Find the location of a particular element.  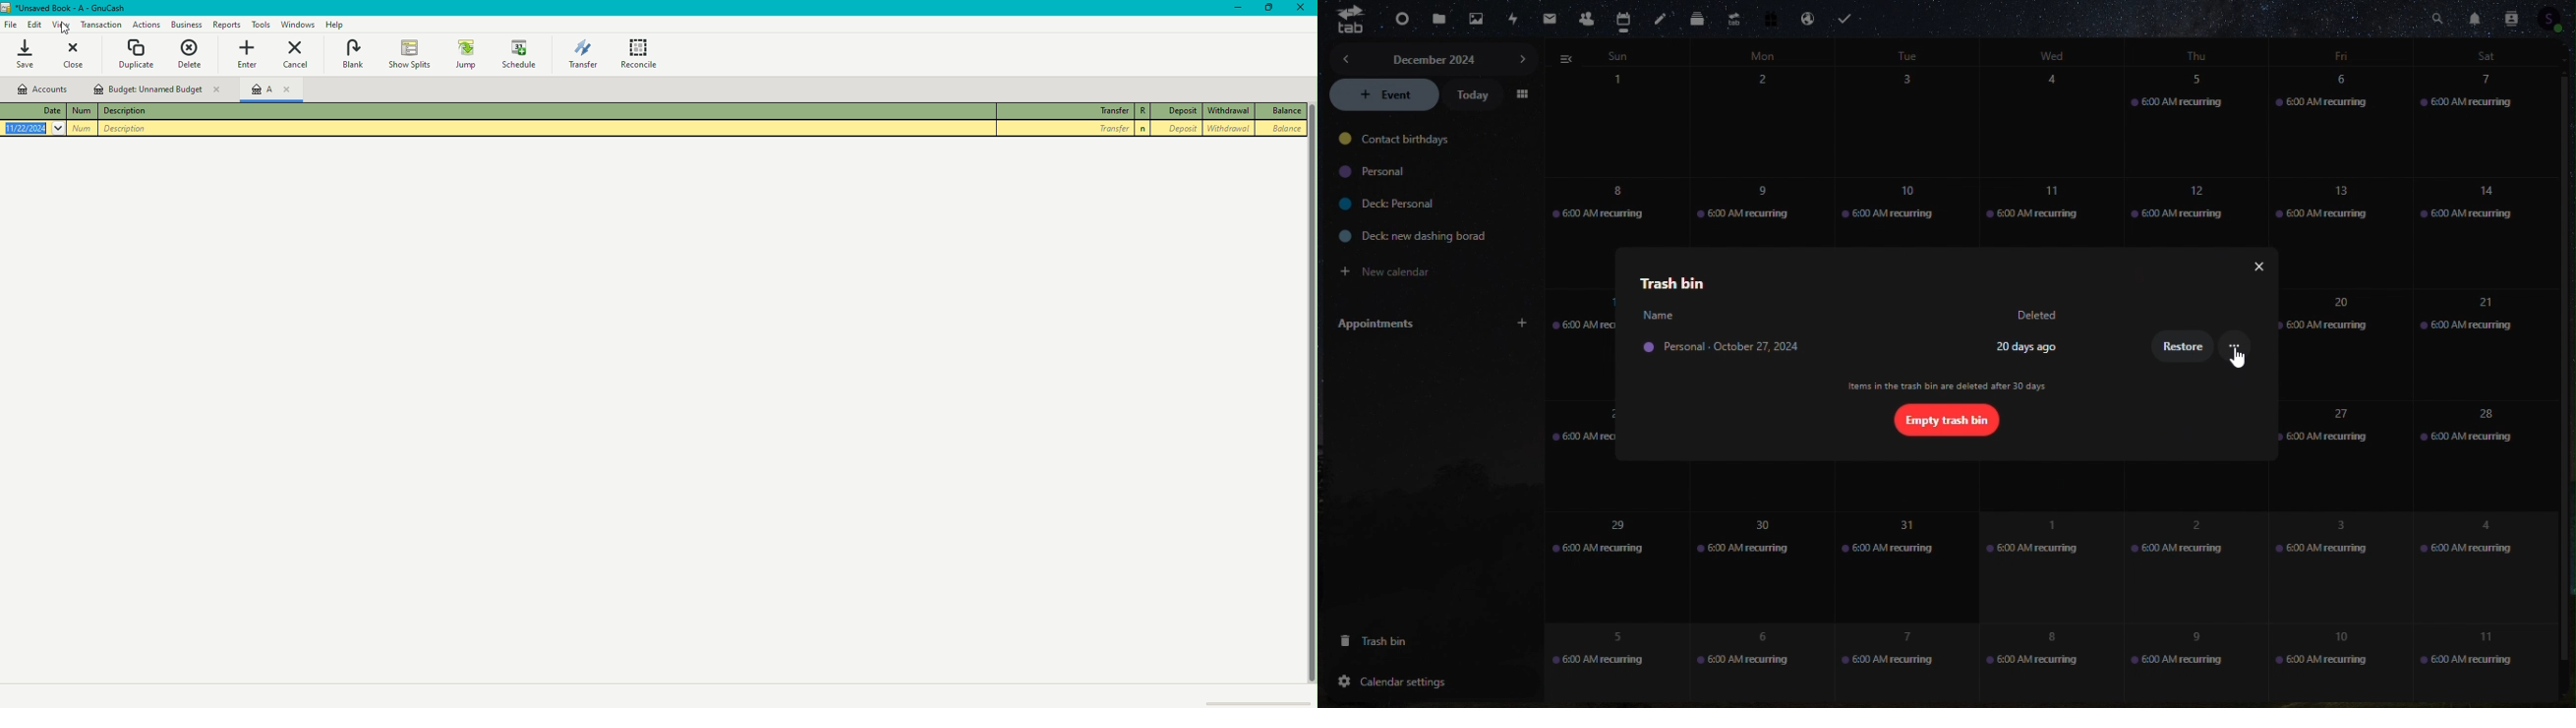

Search is located at coordinates (2437, 17).